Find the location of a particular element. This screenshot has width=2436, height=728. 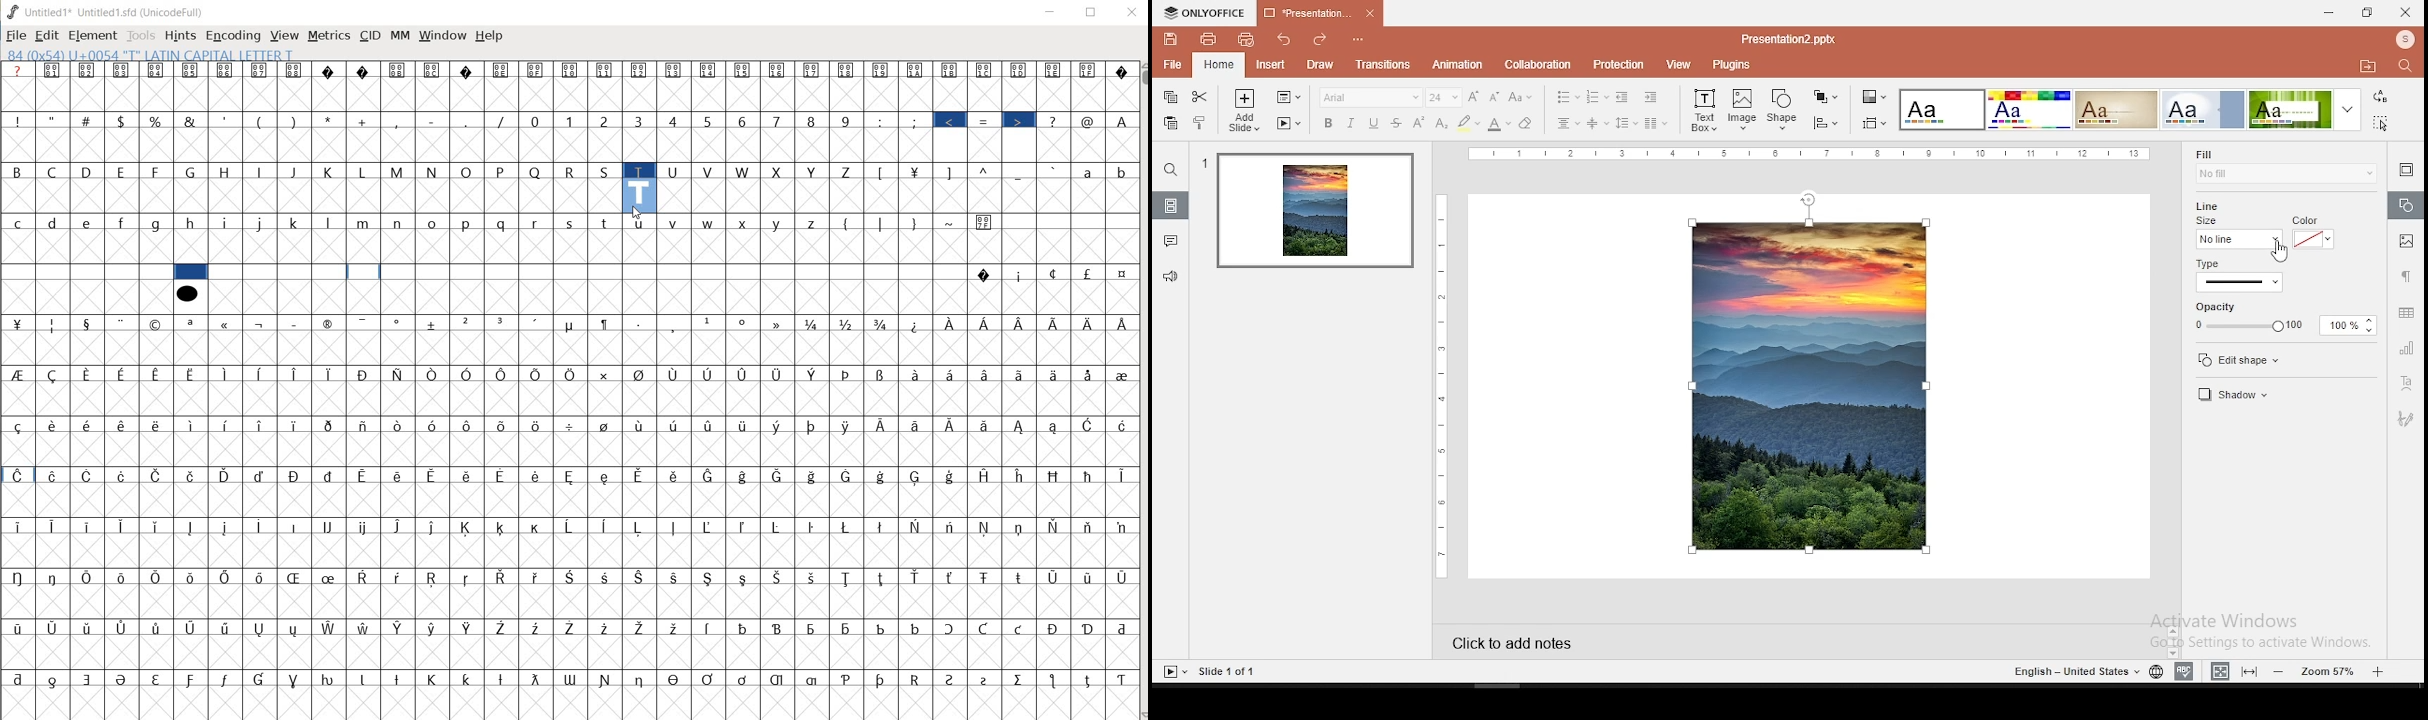

T is located at coordinates (640, 170).